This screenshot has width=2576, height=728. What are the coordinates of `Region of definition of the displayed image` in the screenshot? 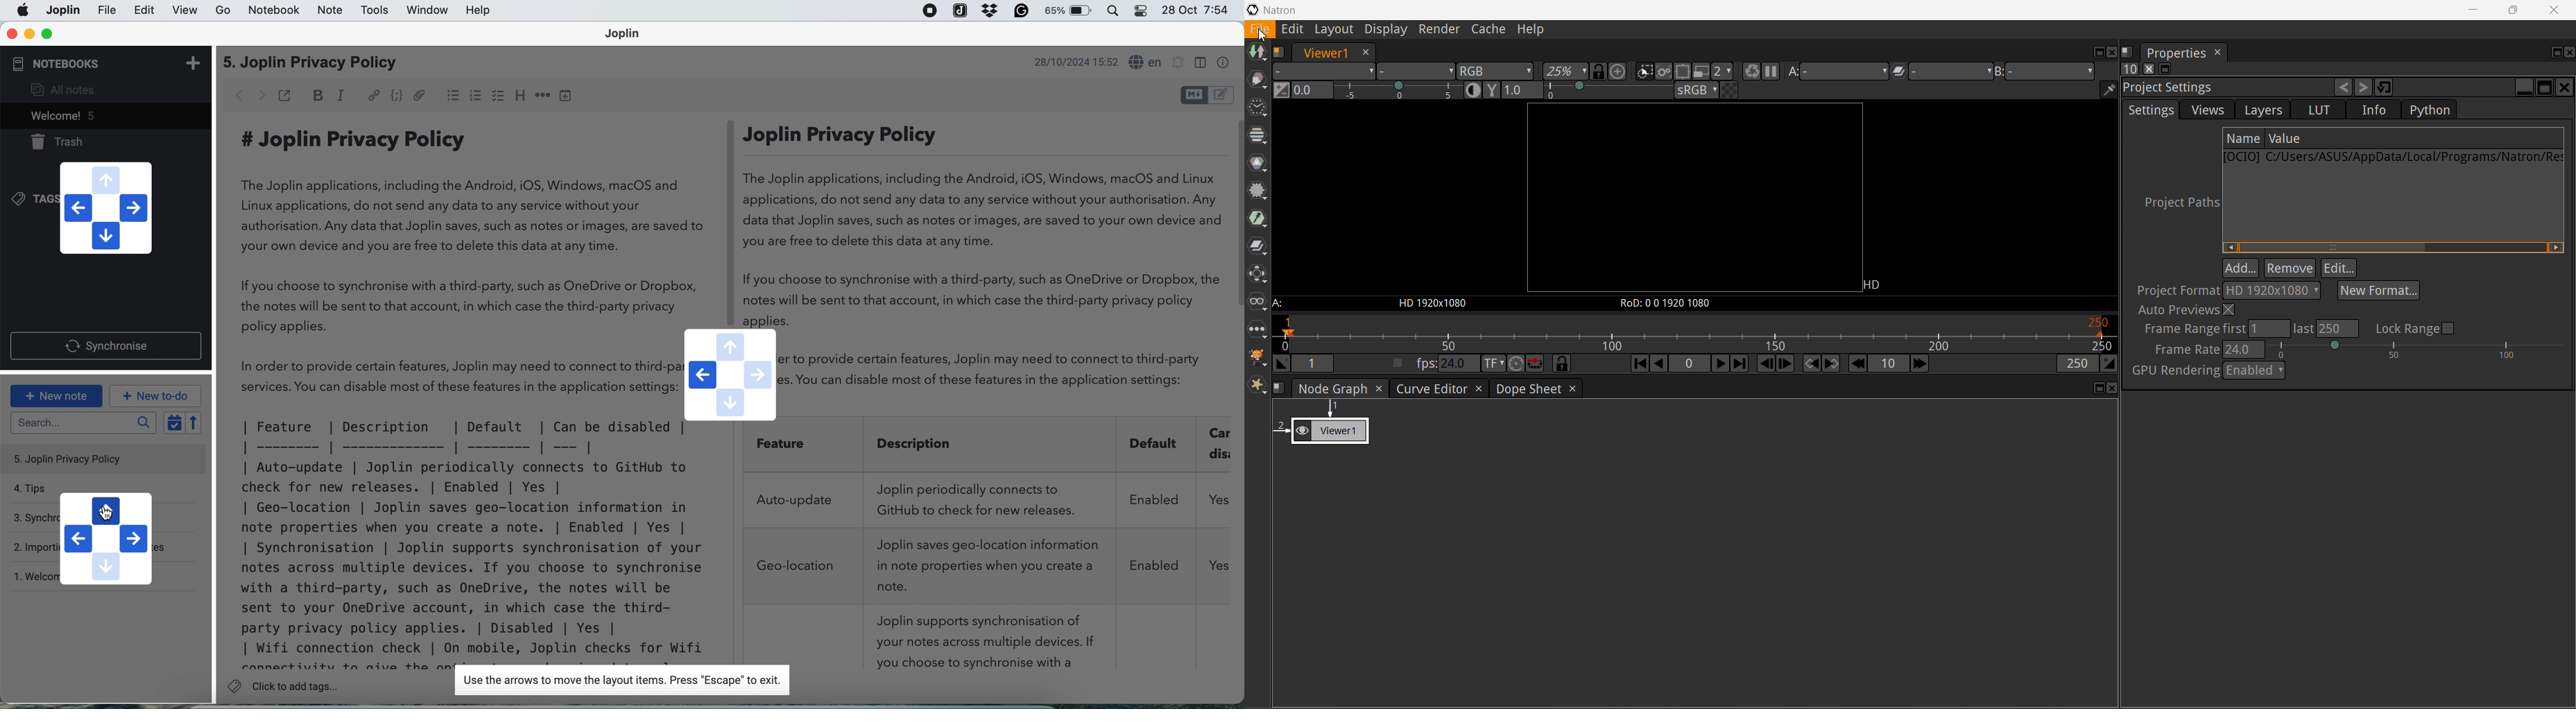 It's located at (1665, 303).